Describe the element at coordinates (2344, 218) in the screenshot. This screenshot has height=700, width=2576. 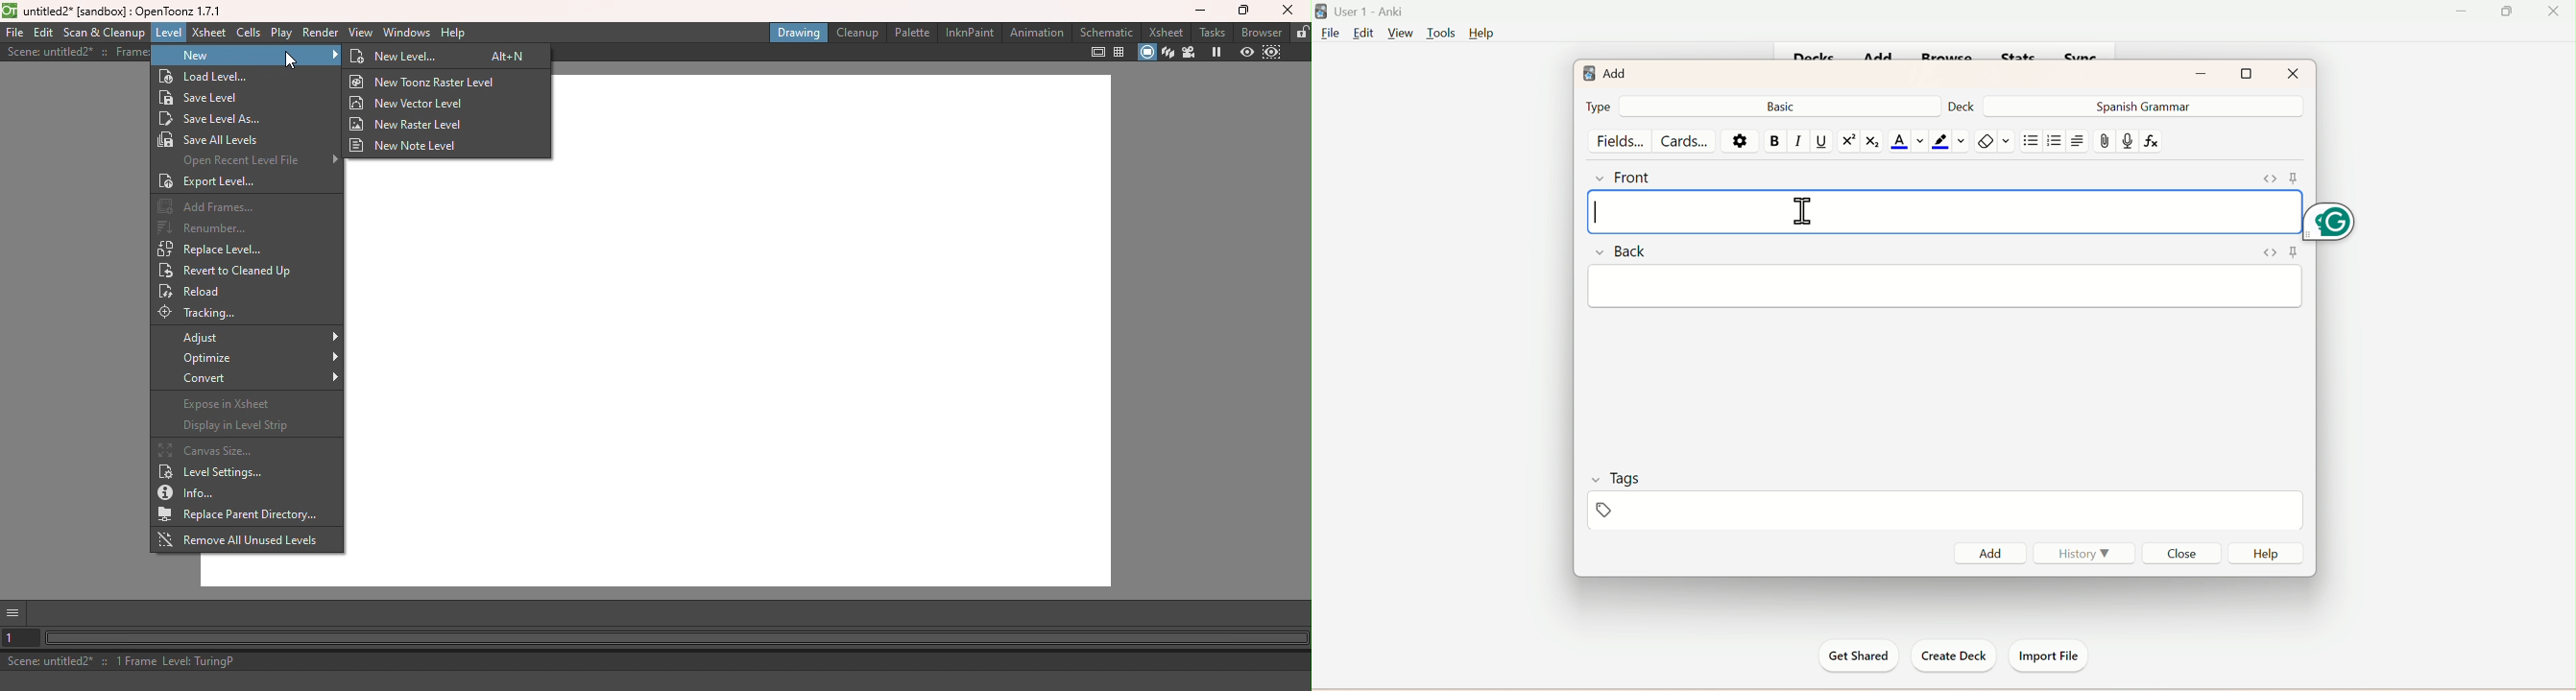
I see `` at that location.